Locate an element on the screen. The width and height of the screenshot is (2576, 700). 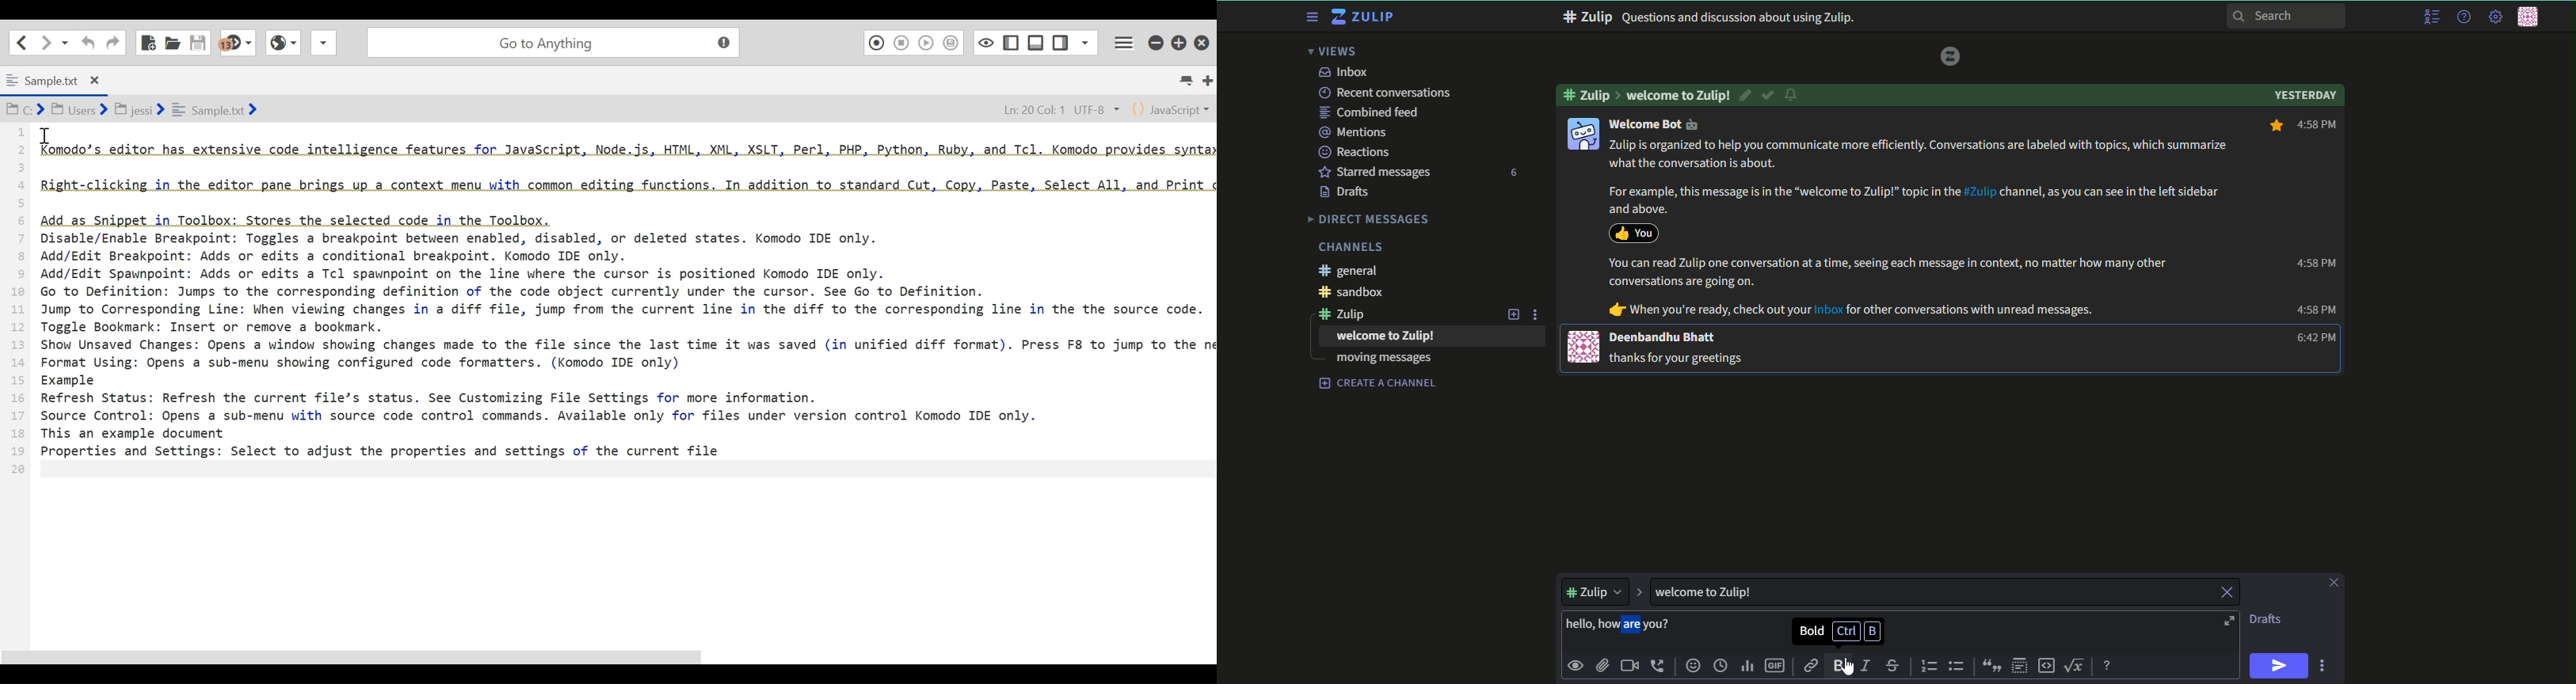
send is located at coordinates (2280, 666).